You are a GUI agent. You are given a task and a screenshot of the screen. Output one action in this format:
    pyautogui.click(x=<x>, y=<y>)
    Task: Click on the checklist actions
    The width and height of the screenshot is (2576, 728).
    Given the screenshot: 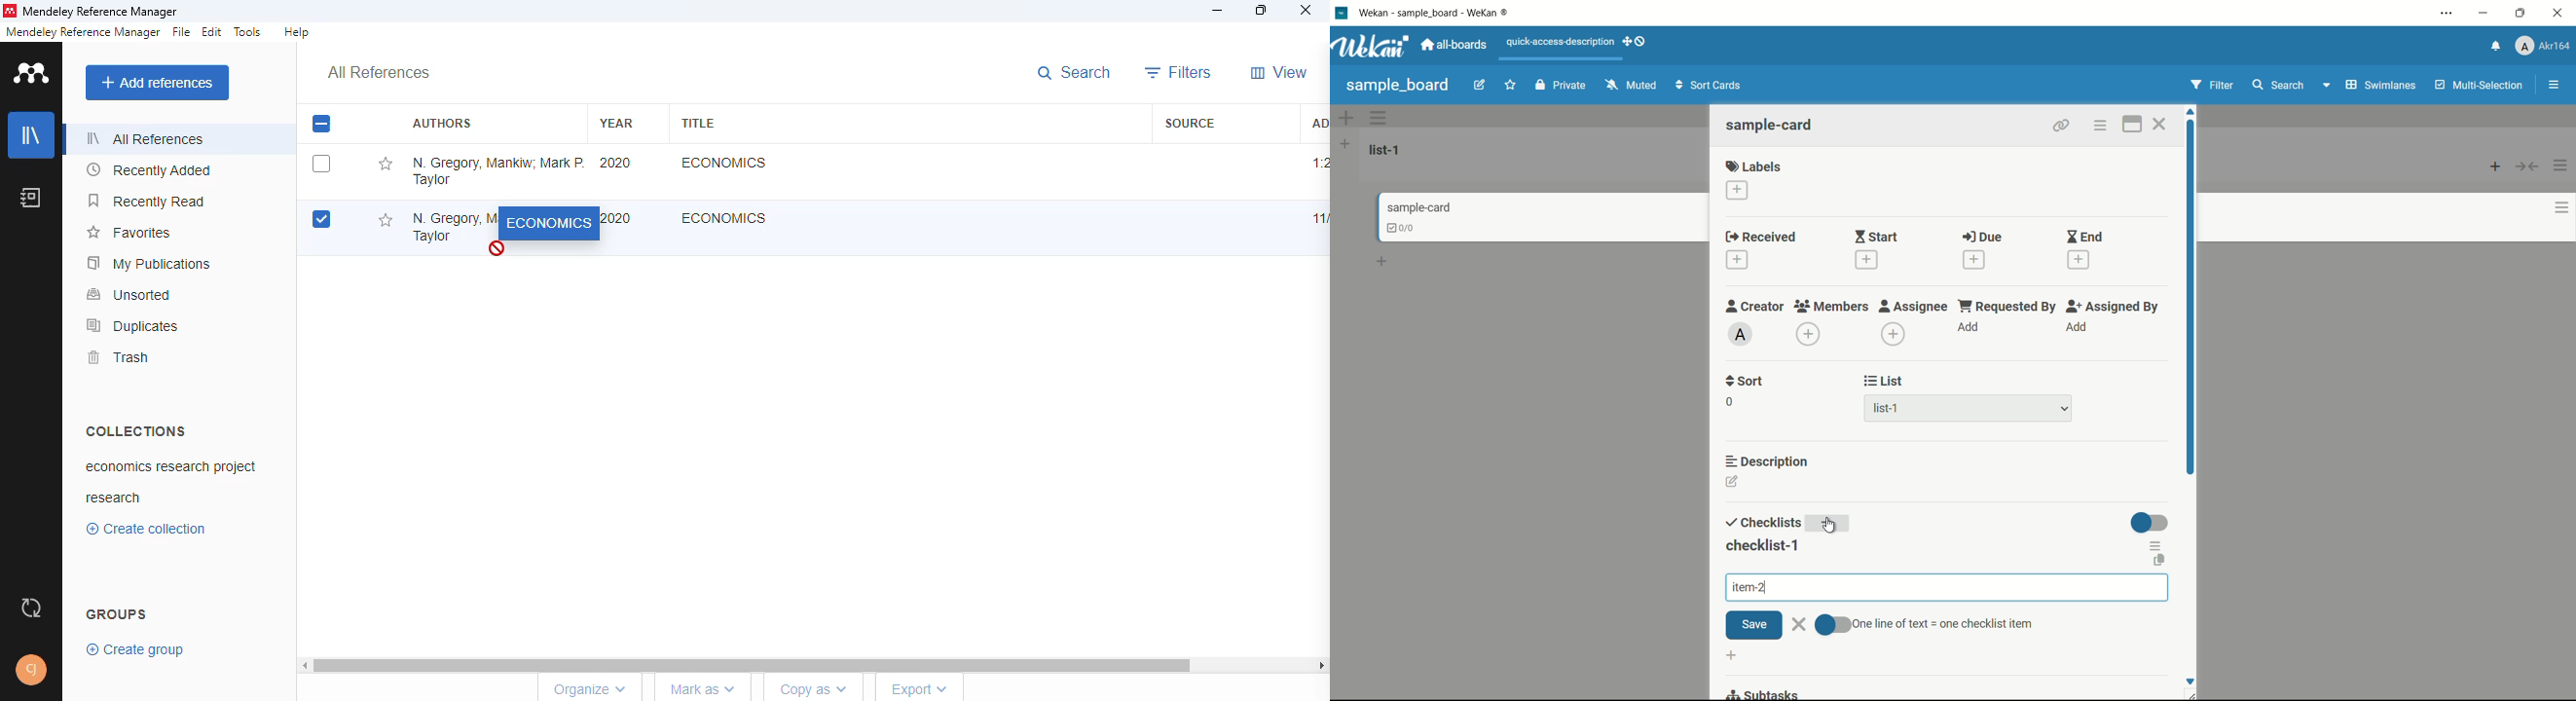 What is the action you would take?
    pyautogui.click(x=2156, y=545)
    